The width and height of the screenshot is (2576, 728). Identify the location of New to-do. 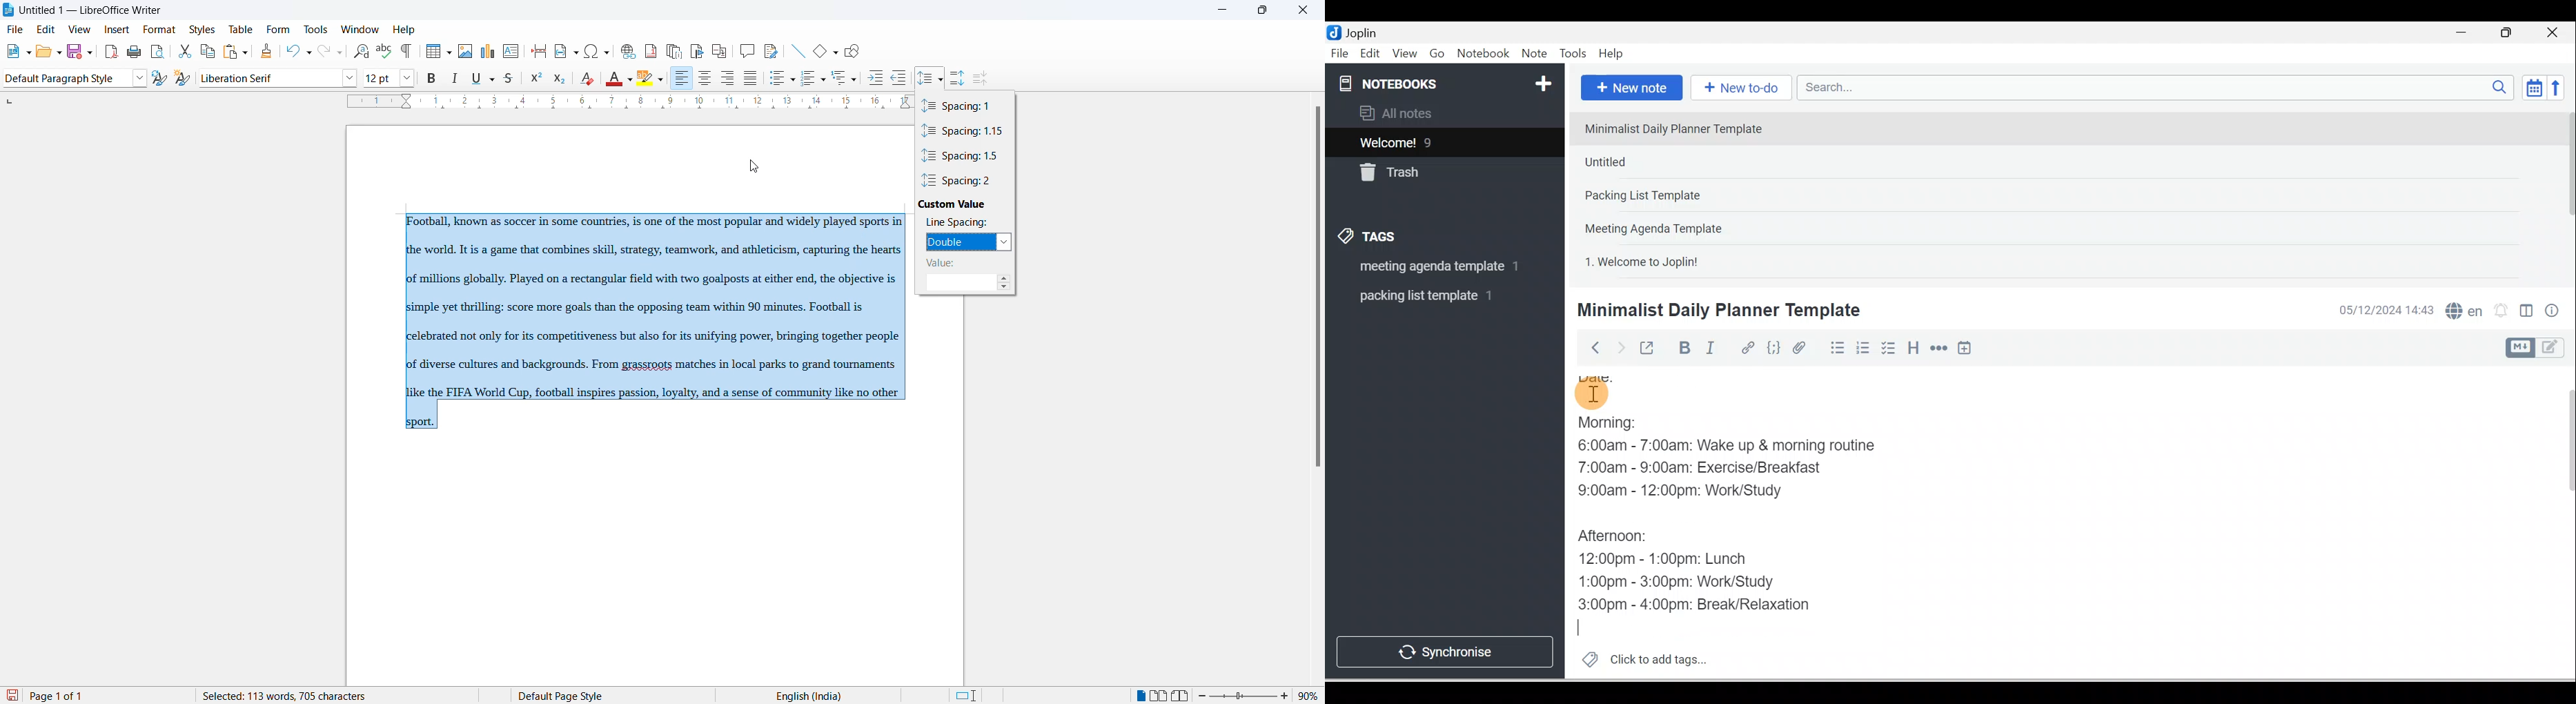
(1738, 89).